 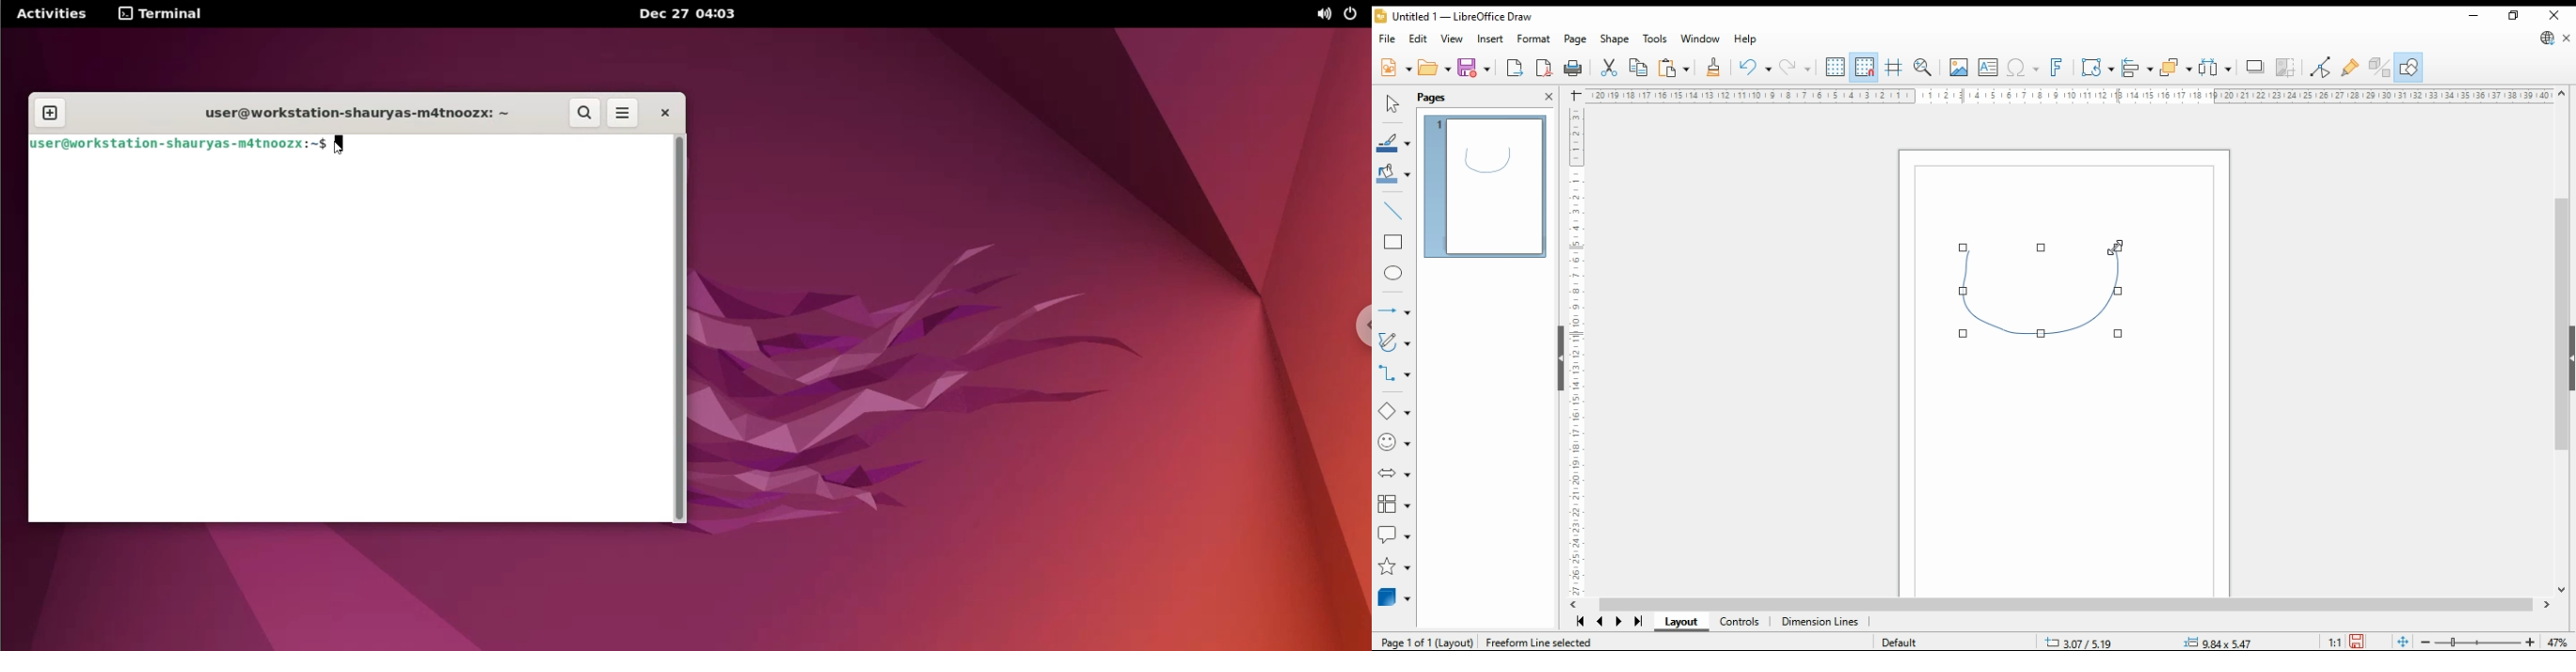 I want to click on close window, so click(x=2553, y=13).